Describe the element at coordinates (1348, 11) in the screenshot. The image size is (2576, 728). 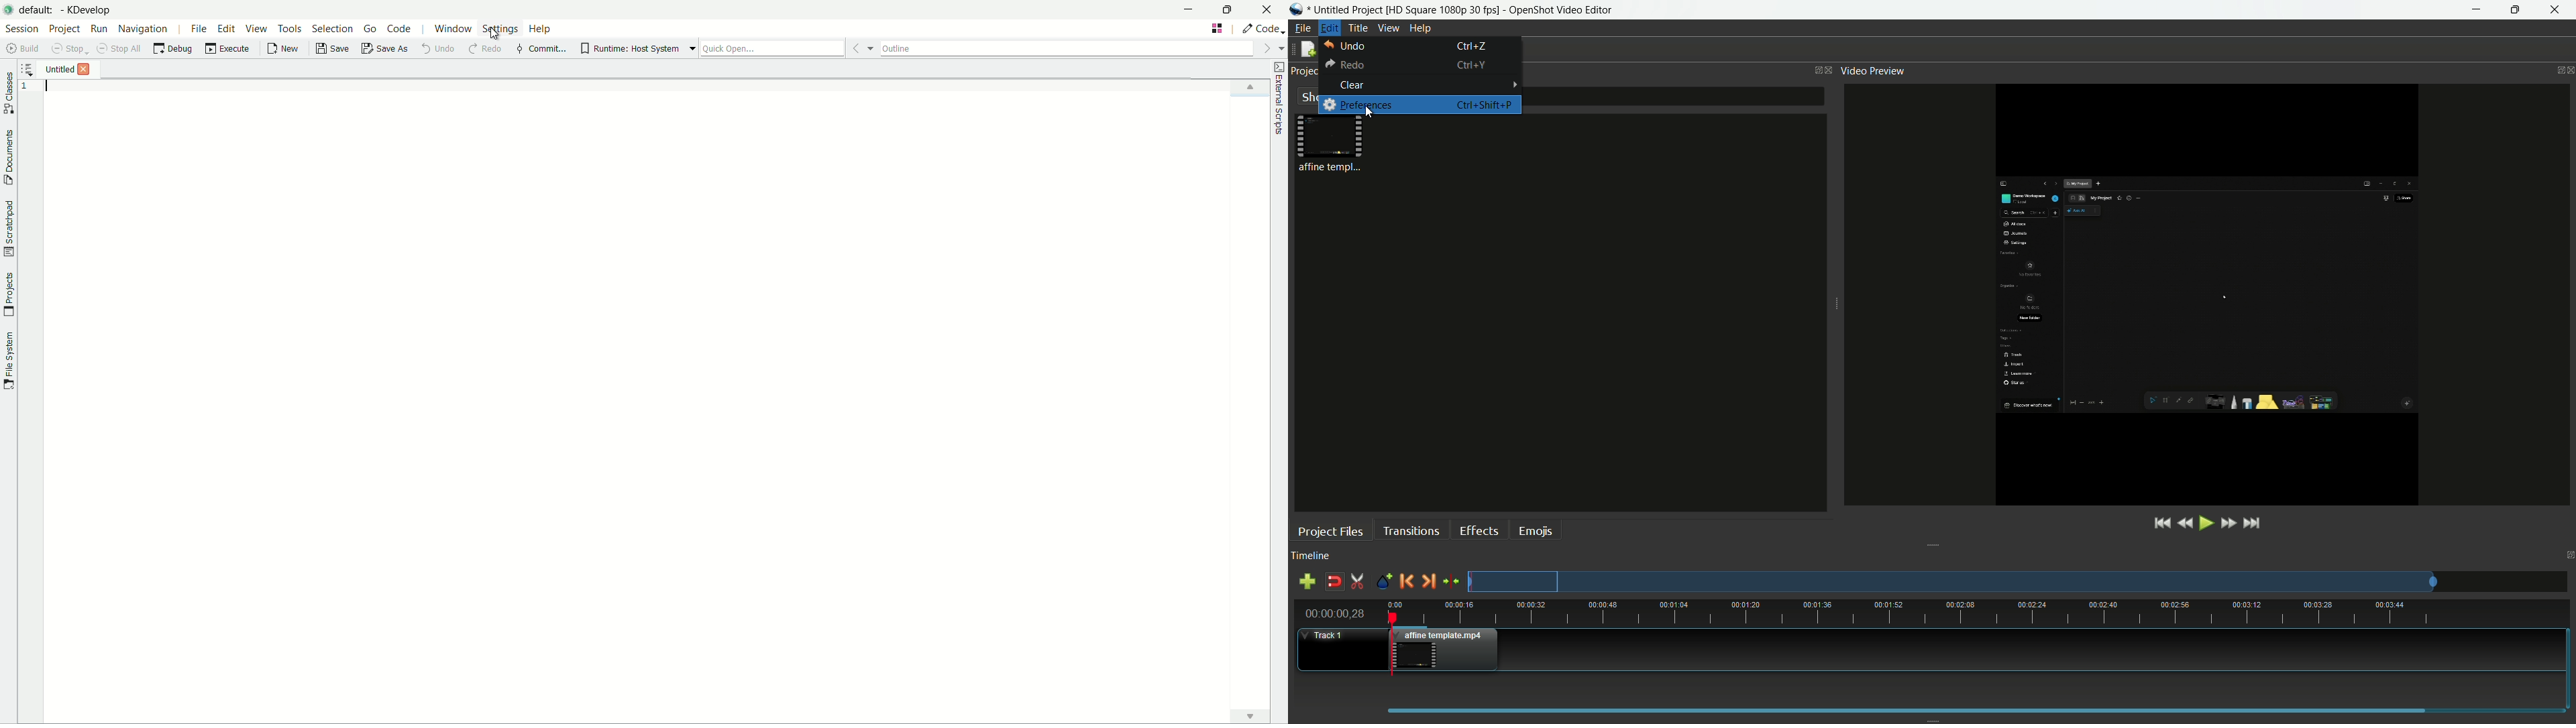
I see `project name` at that location.